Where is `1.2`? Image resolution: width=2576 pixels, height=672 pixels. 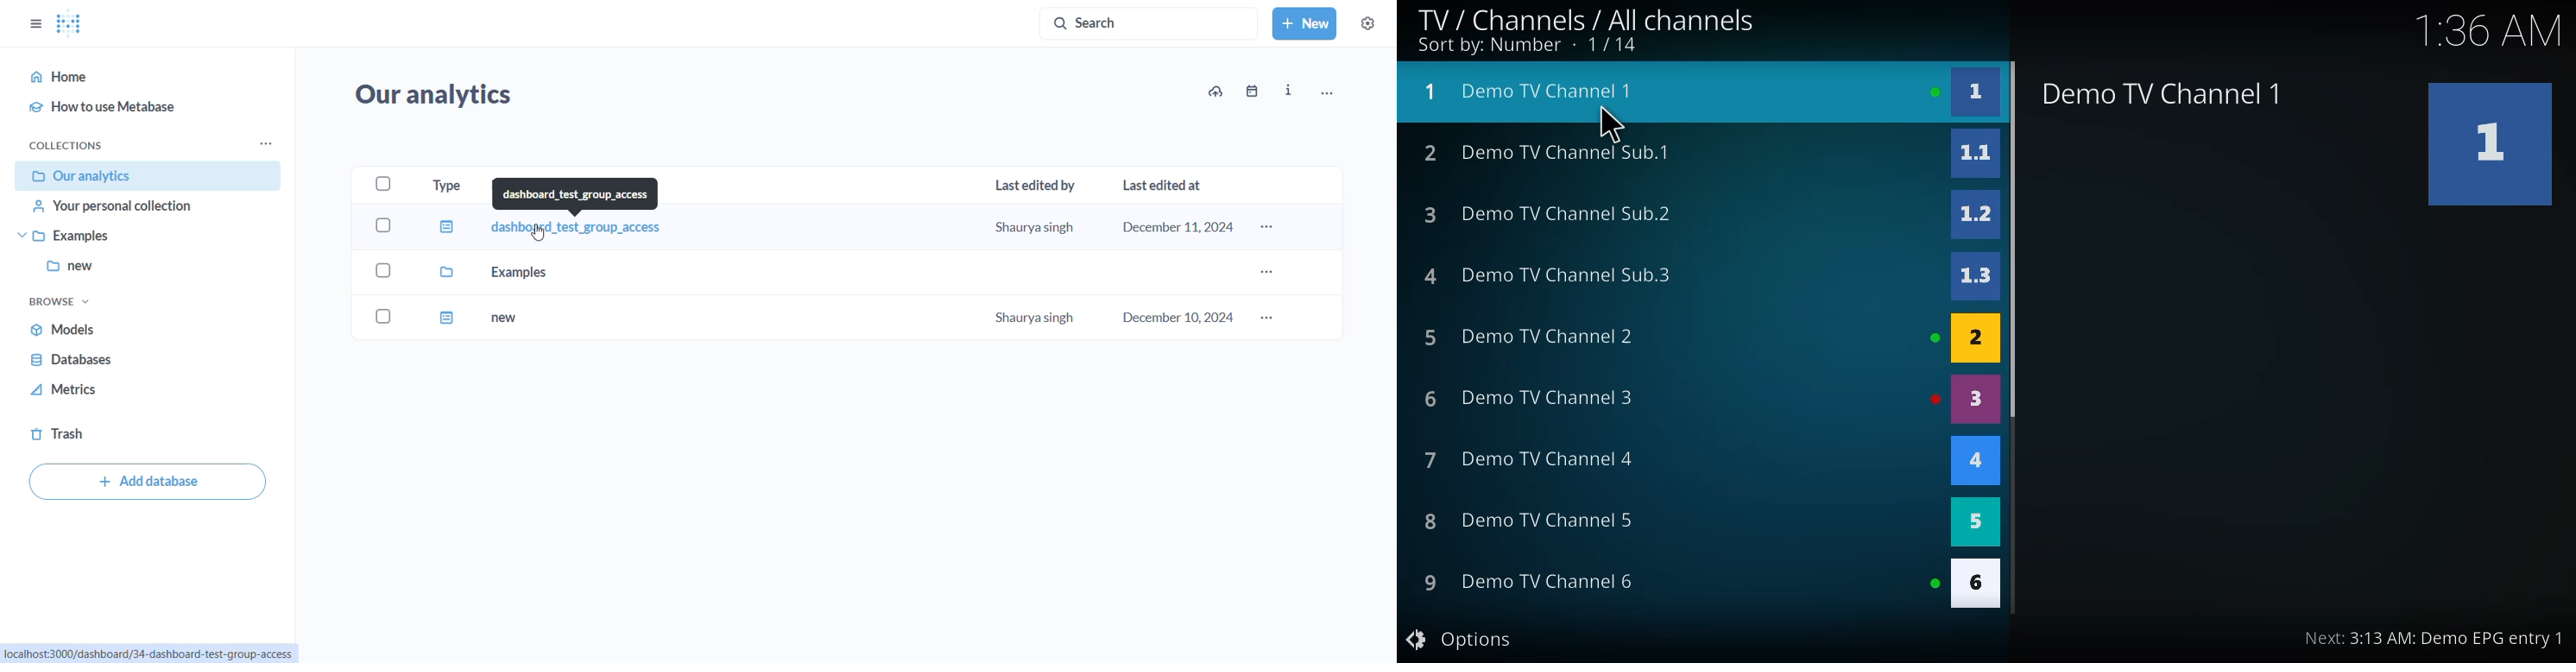
1.2 is located at coordinates (1976, 211).